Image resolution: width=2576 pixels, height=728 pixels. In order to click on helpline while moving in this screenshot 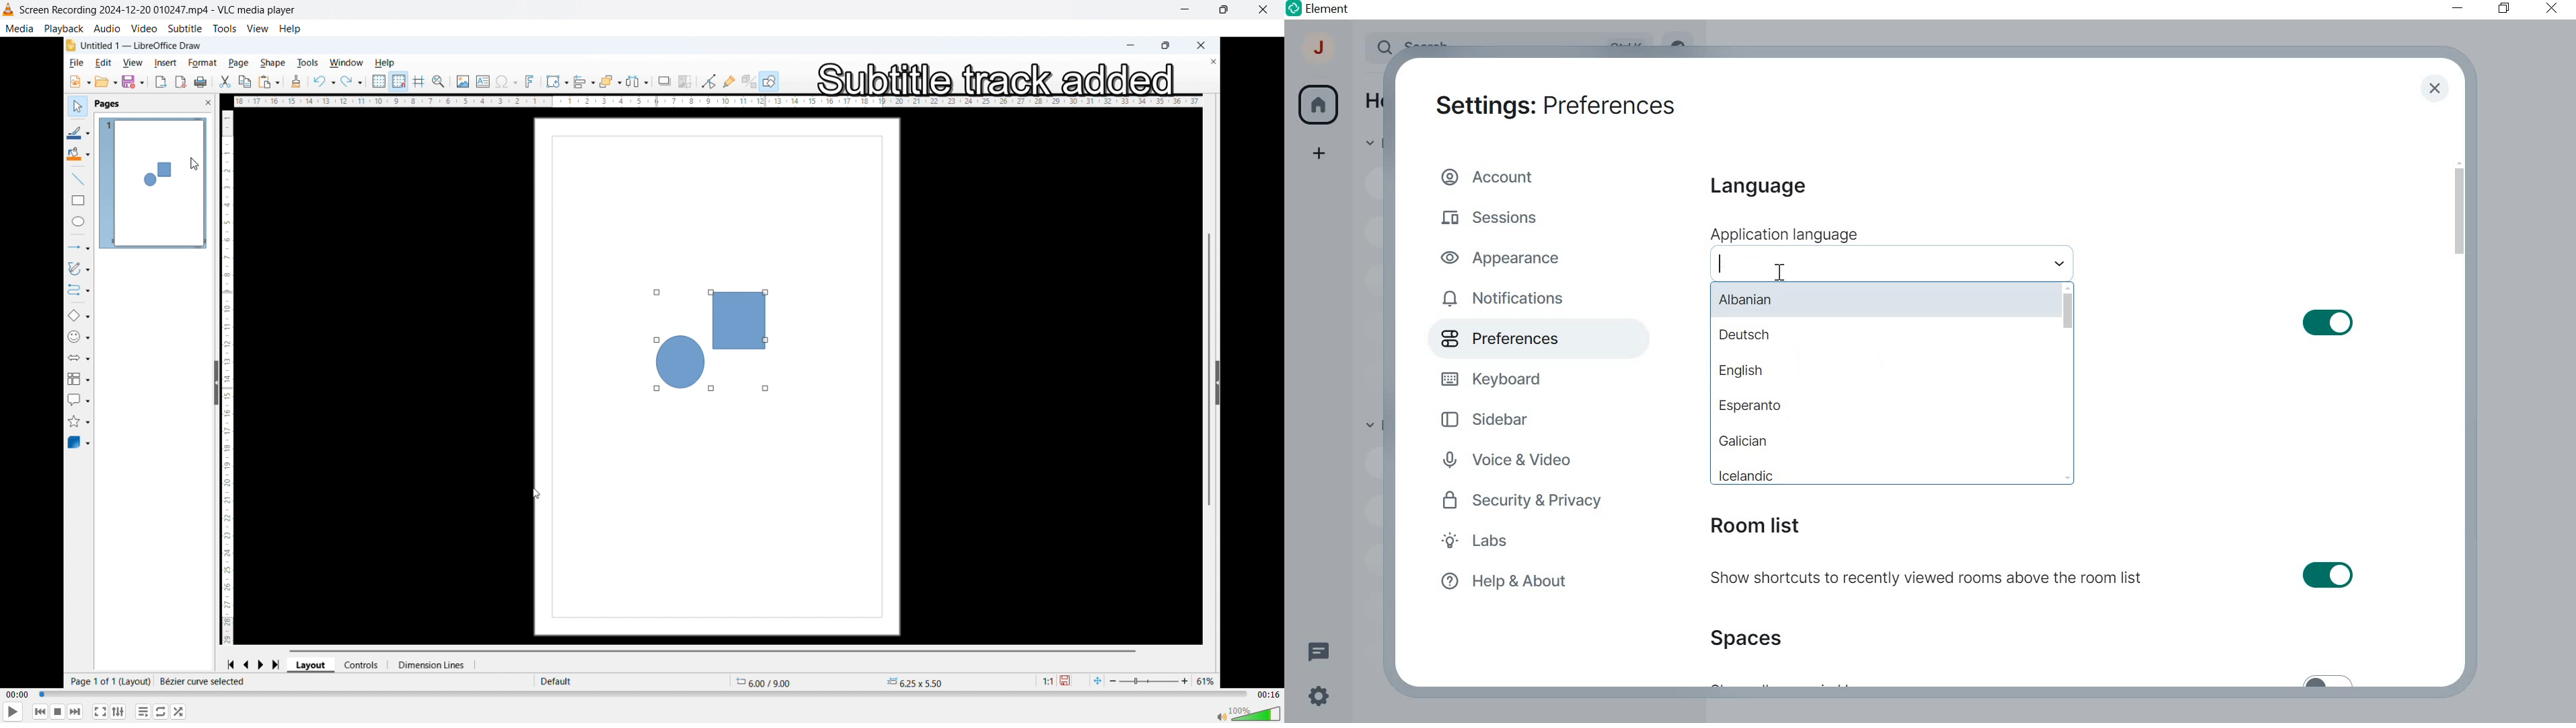, I will do `click(421, 82)`.